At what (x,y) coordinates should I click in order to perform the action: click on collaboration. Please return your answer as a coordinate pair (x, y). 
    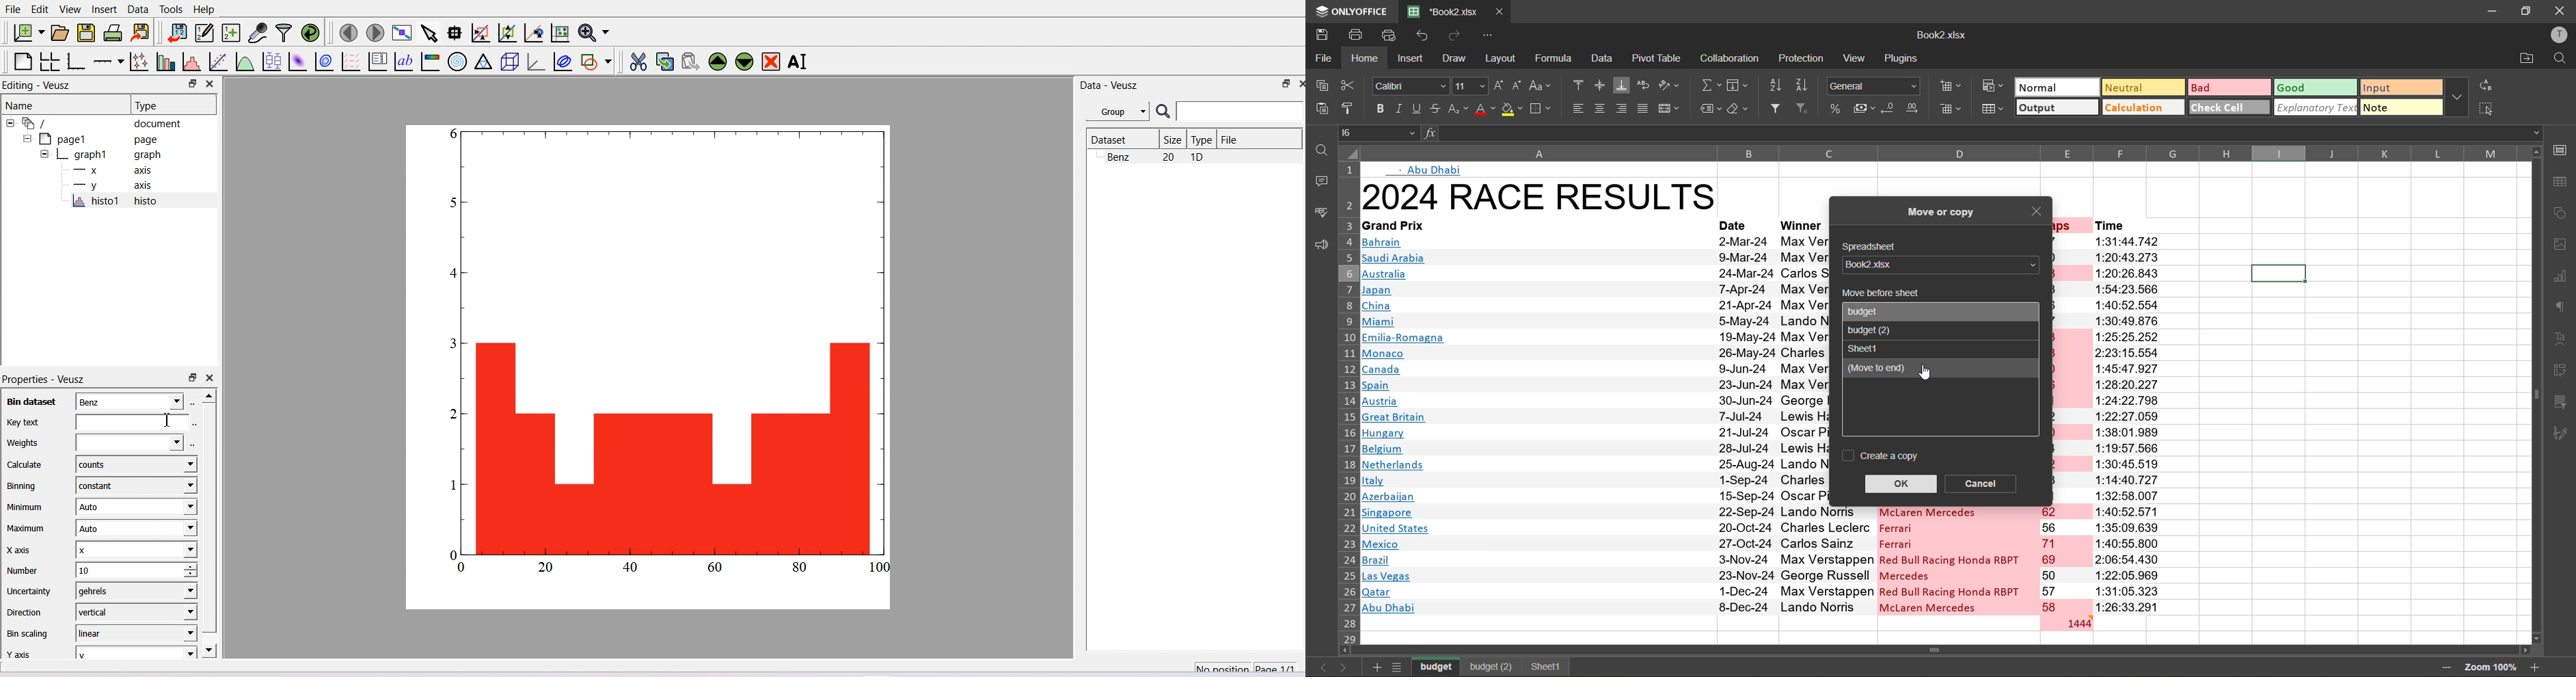
    Looking at the image, I should click on (1732, 59).